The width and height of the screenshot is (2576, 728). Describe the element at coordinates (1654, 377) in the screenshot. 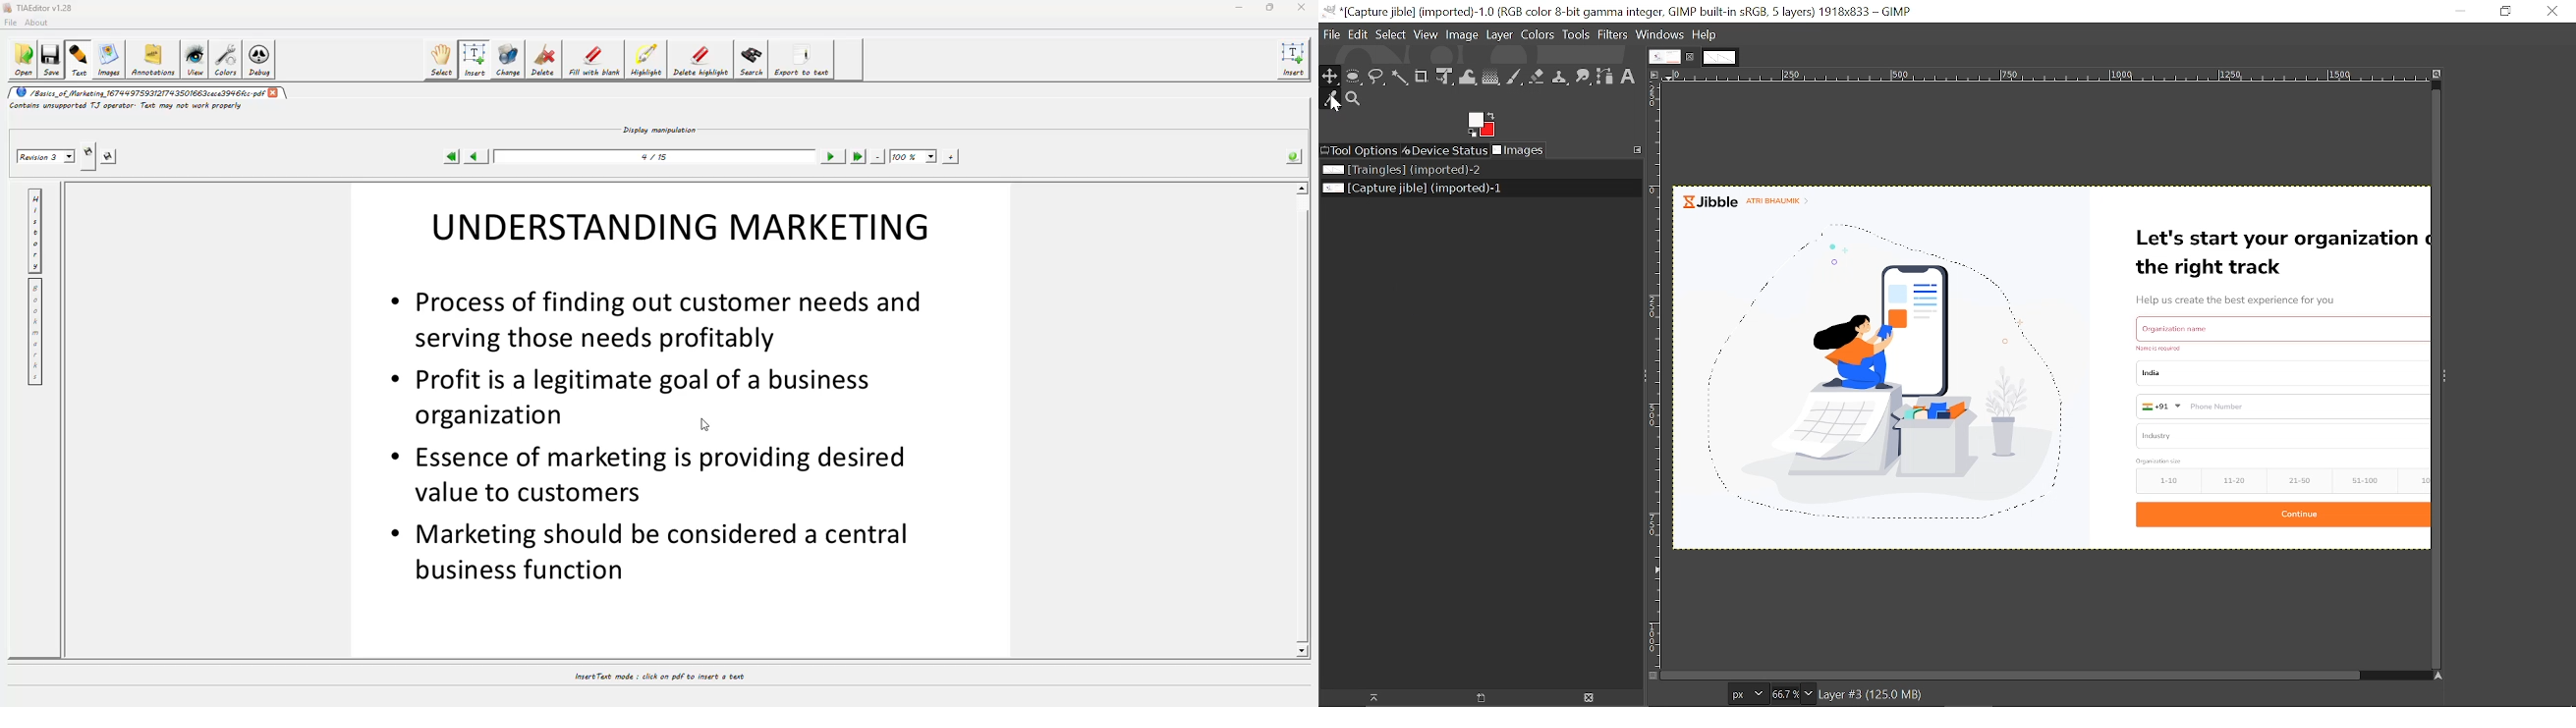

I see `Vertical label` at that location.